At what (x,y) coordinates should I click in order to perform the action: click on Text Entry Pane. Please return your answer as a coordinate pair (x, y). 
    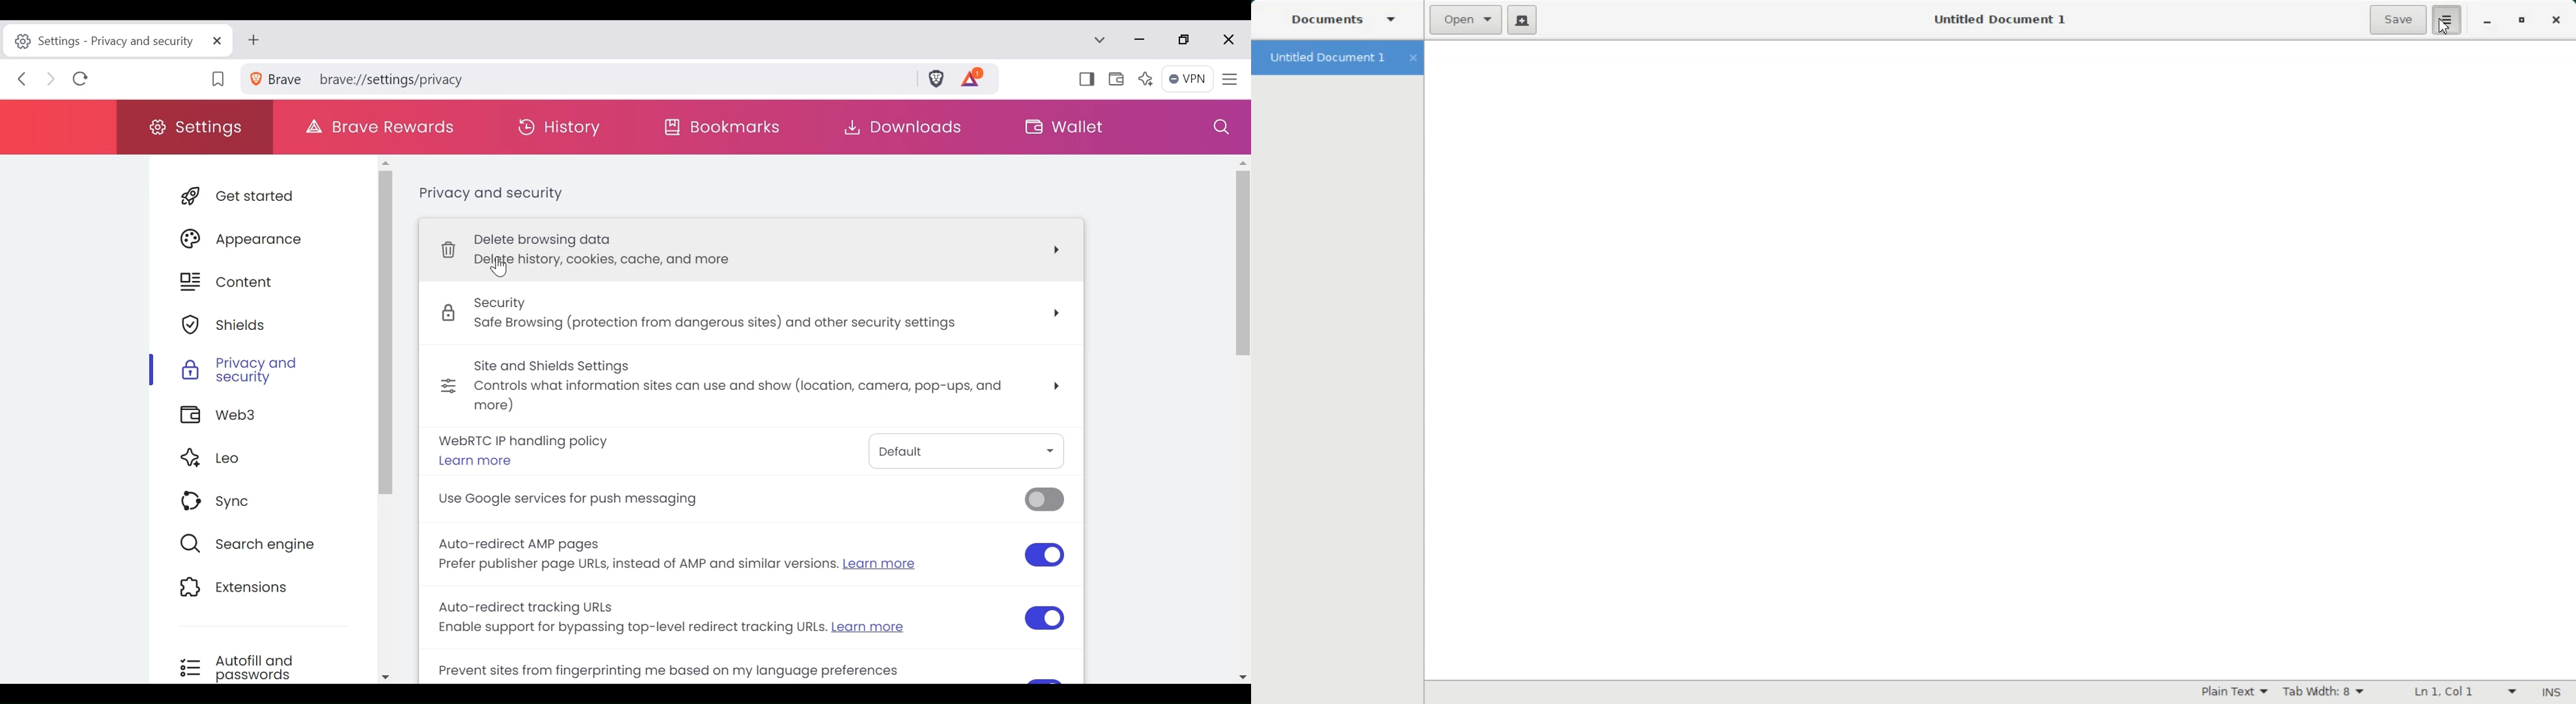
    Looking at the image, I should click on (2001, 360).